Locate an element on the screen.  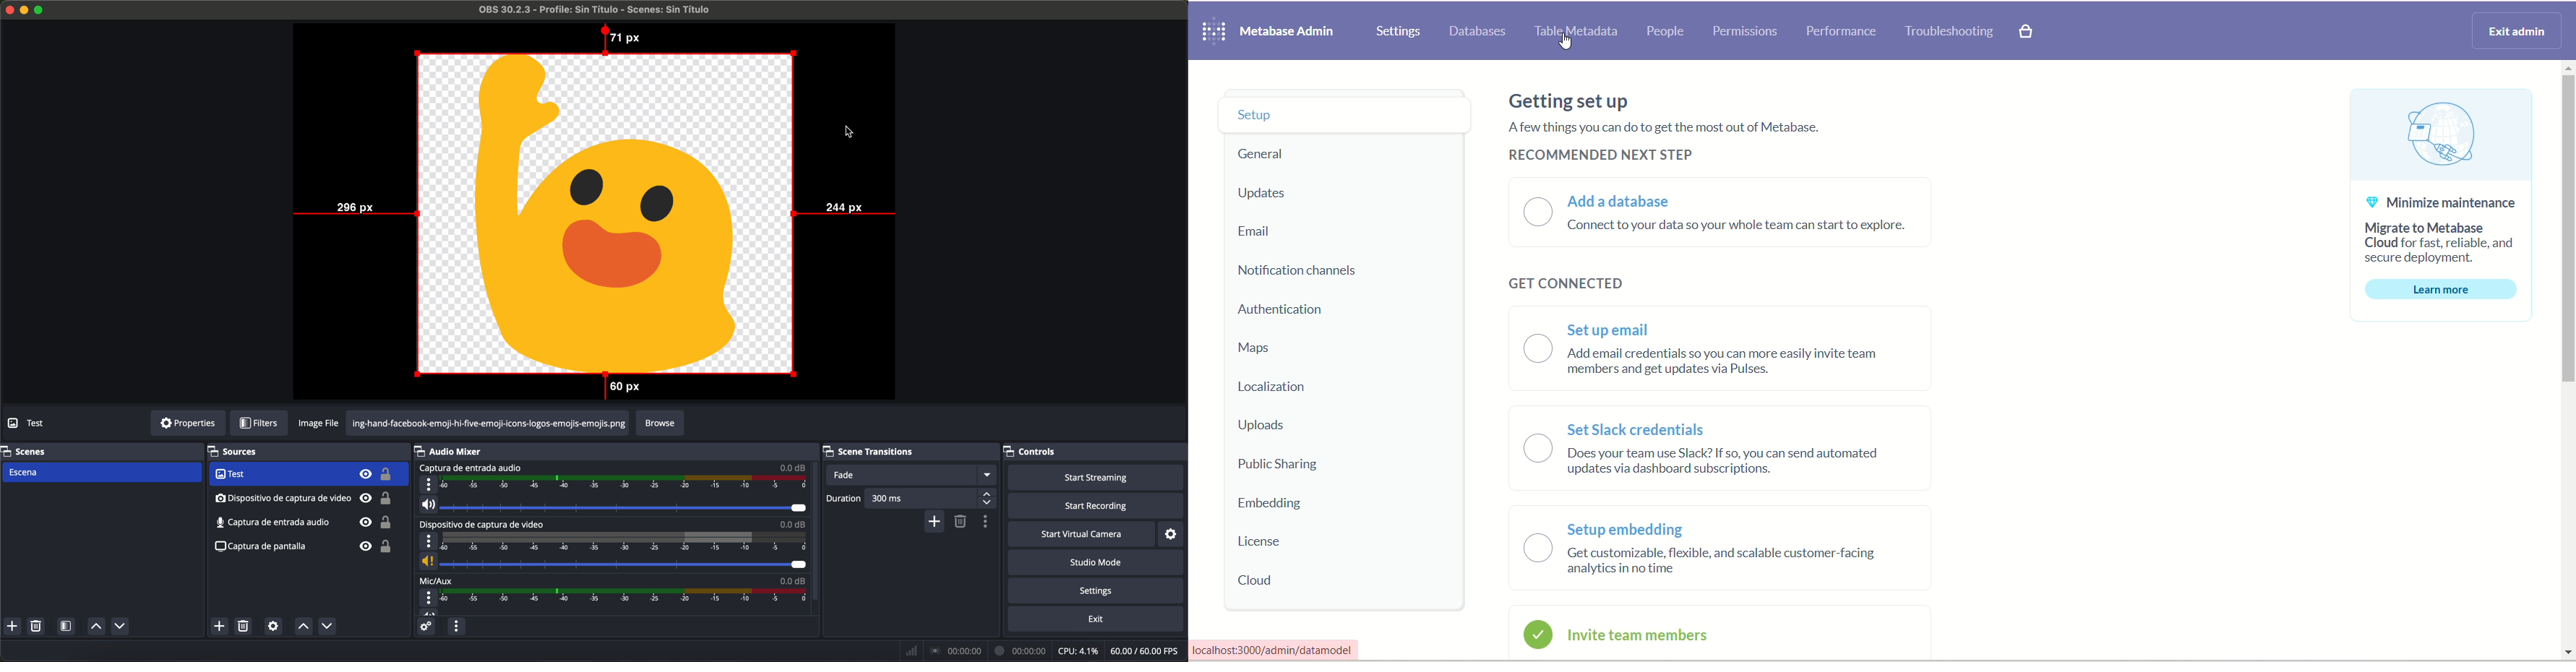
sources is located at coordinates (244, 452).